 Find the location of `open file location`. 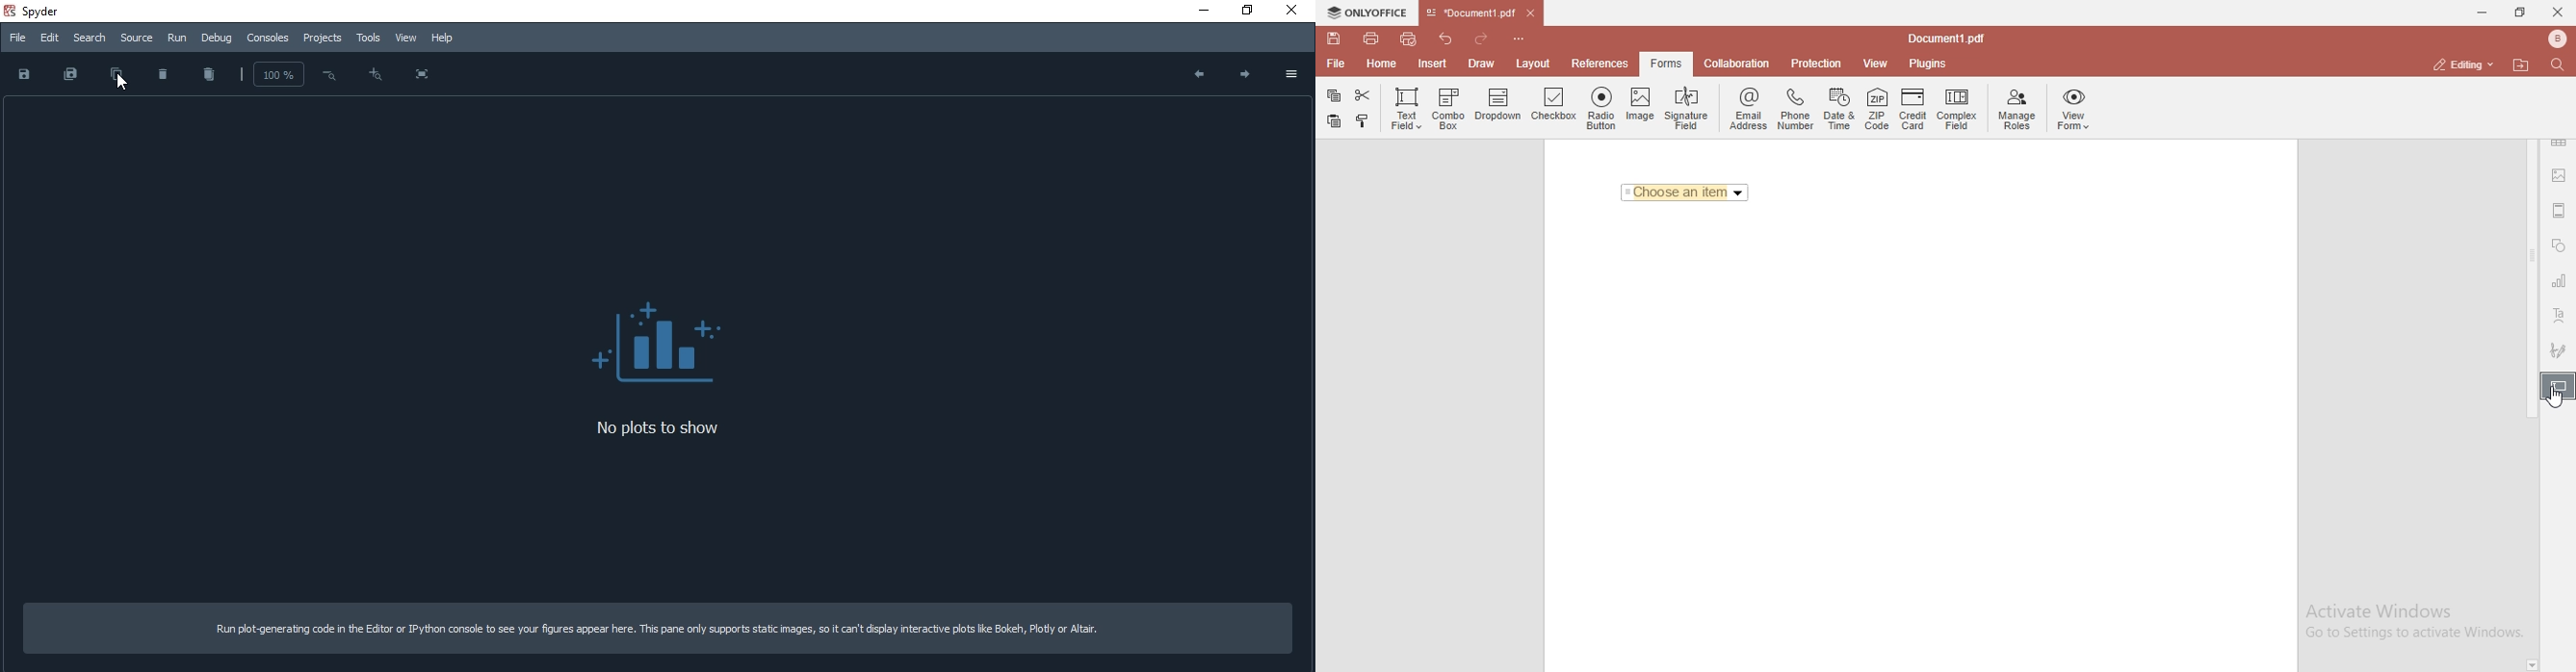

open file location is located at coordinates (2524, 65).